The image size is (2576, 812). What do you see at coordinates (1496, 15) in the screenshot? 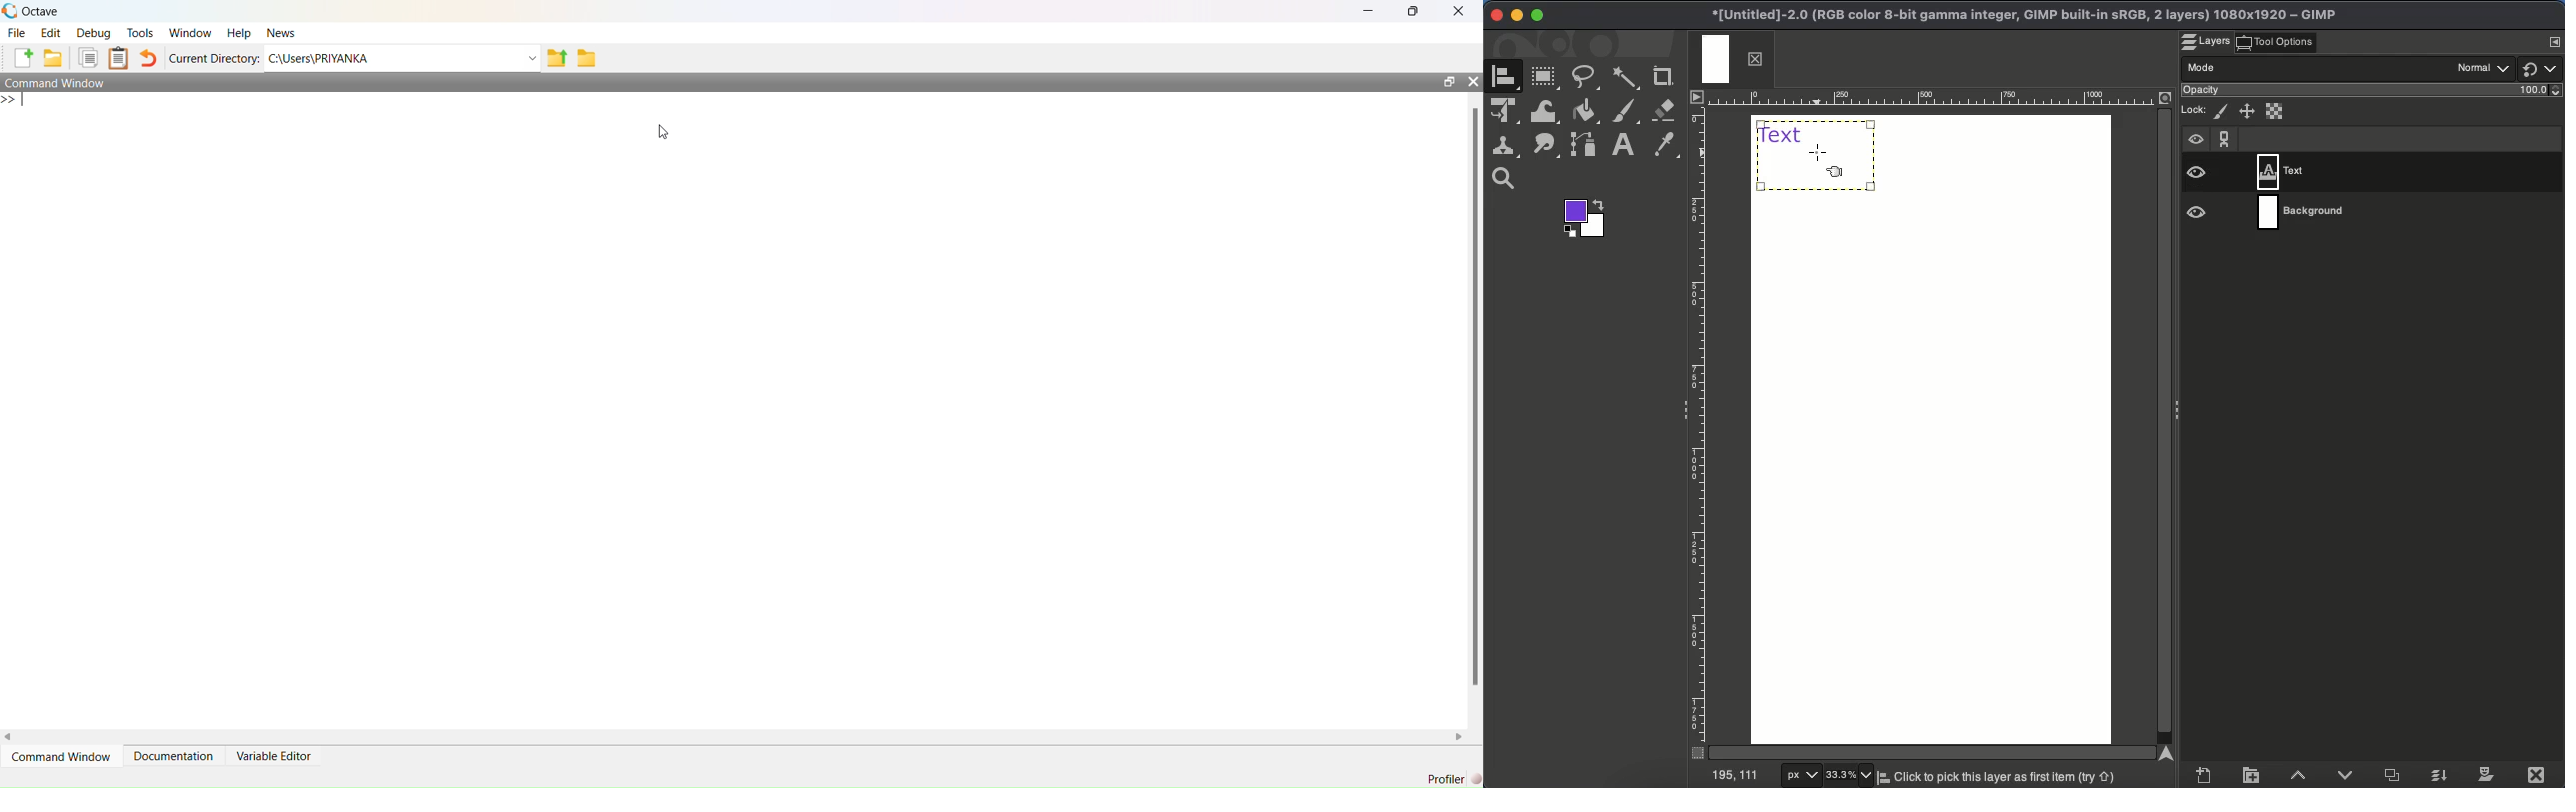
I see `Close` at bounding box center [1496, 15].